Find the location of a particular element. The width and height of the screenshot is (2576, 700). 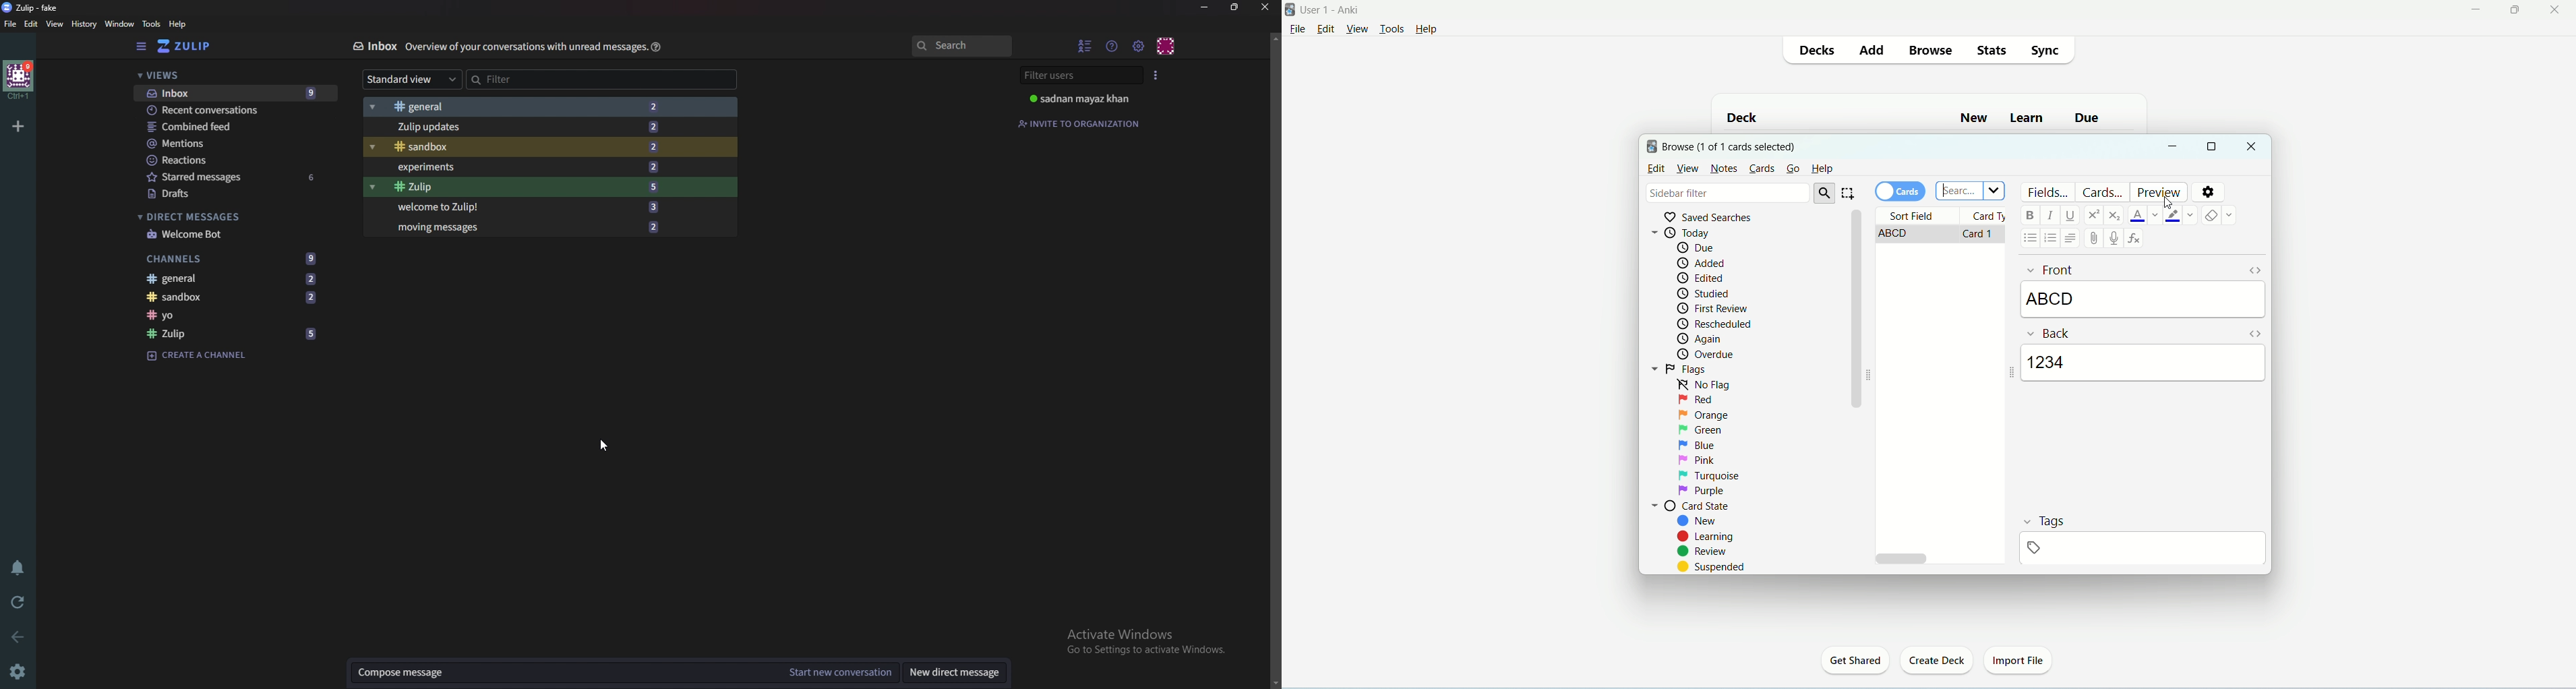

Compose message is located at coordinates (563, 674).